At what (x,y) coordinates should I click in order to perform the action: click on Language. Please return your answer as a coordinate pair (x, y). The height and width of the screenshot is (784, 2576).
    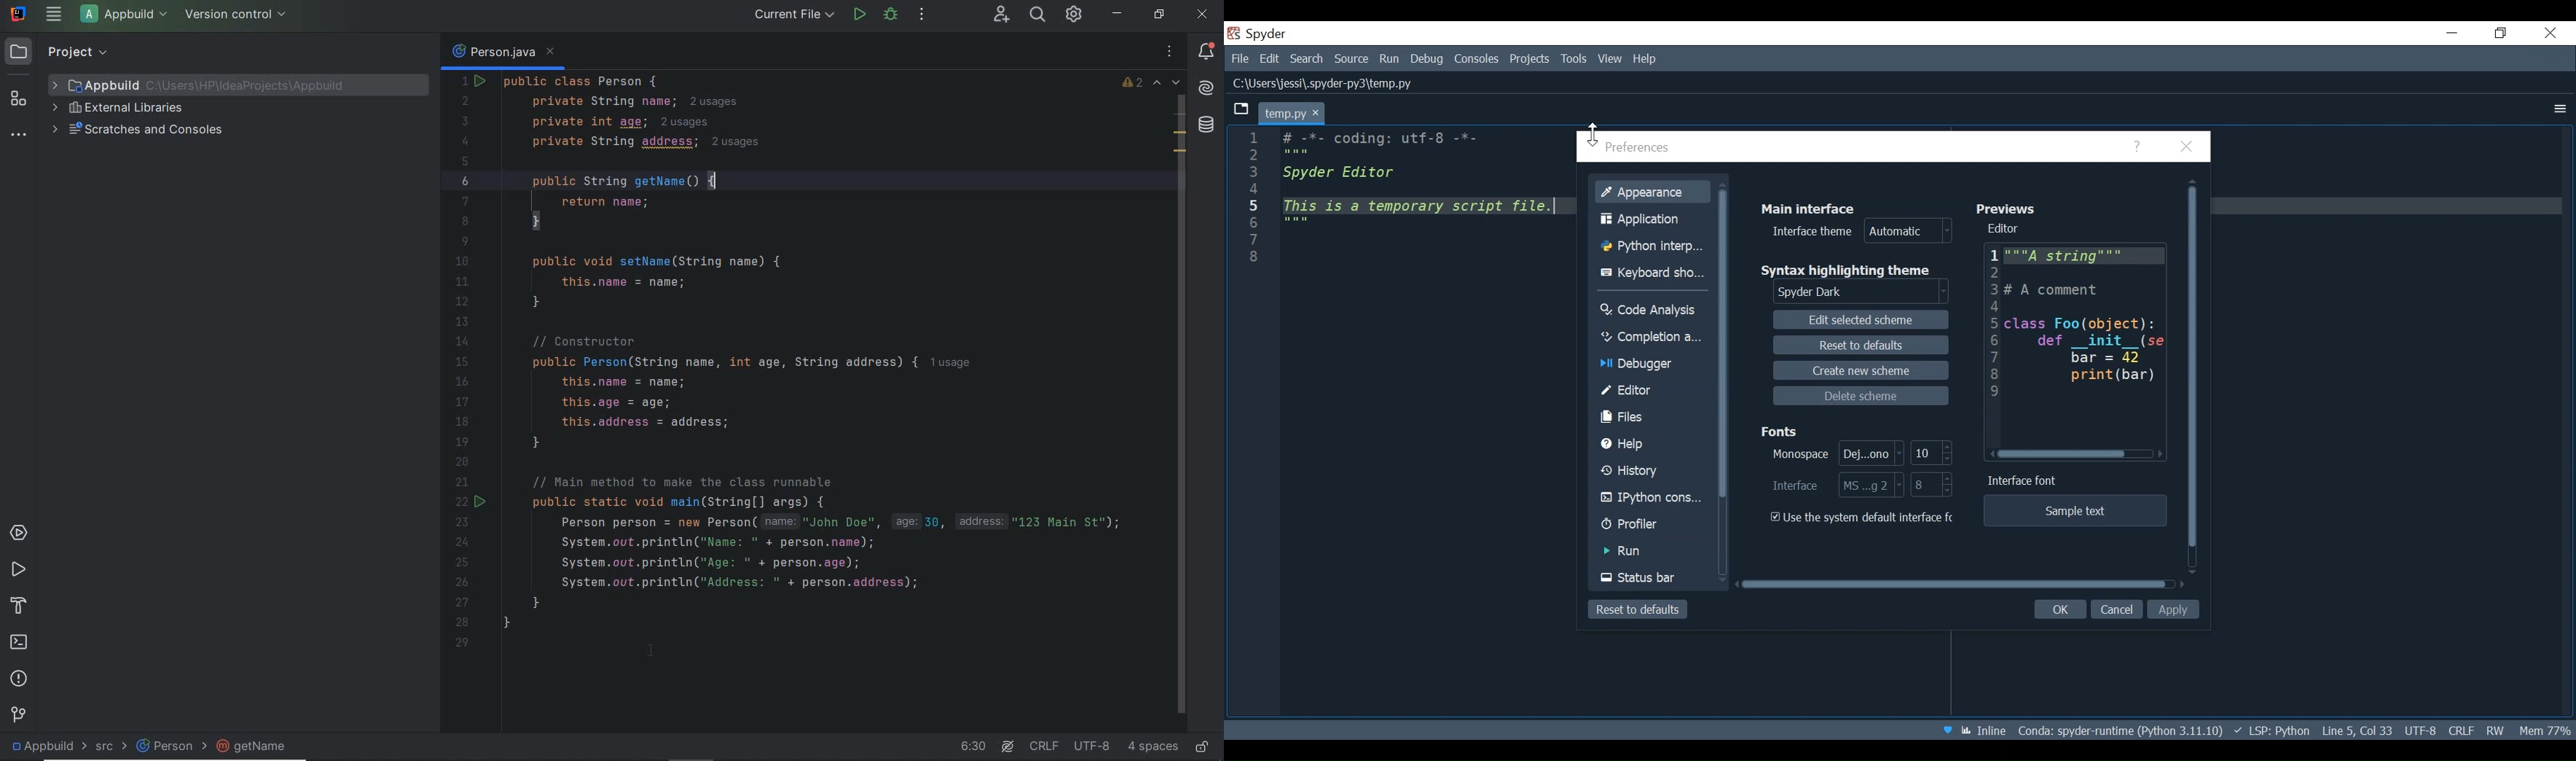
    Looking at the image, I should click on (2270, 730).